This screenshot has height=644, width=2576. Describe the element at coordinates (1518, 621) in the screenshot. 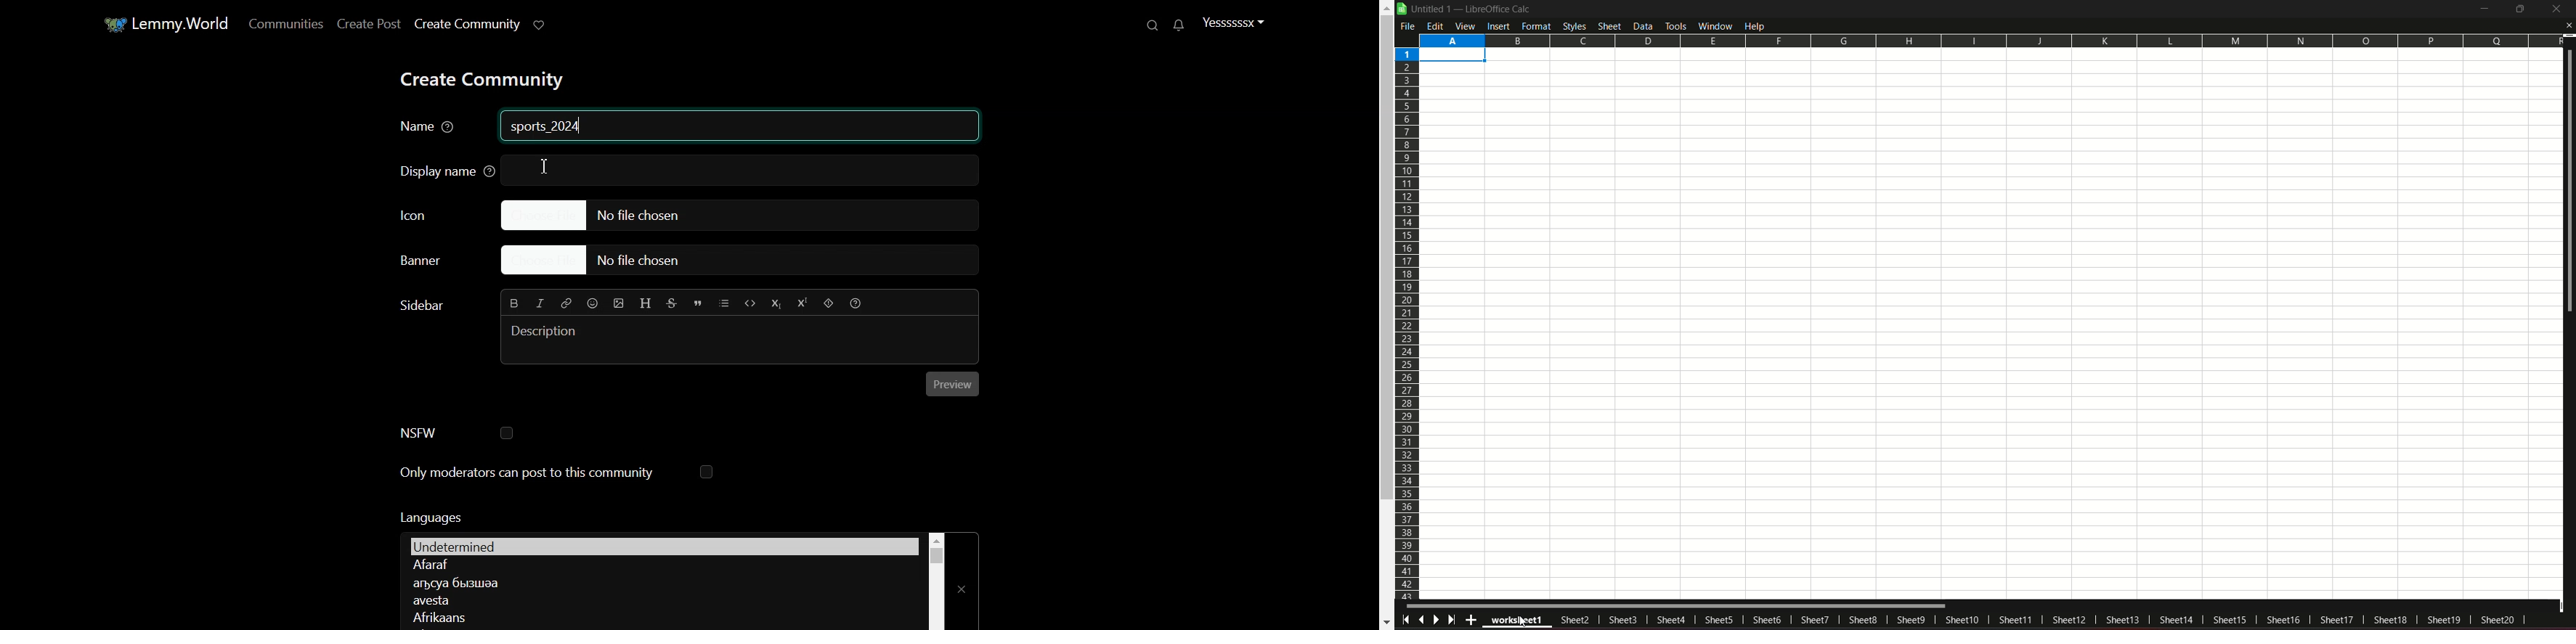

I see `worksheet1` at that location.